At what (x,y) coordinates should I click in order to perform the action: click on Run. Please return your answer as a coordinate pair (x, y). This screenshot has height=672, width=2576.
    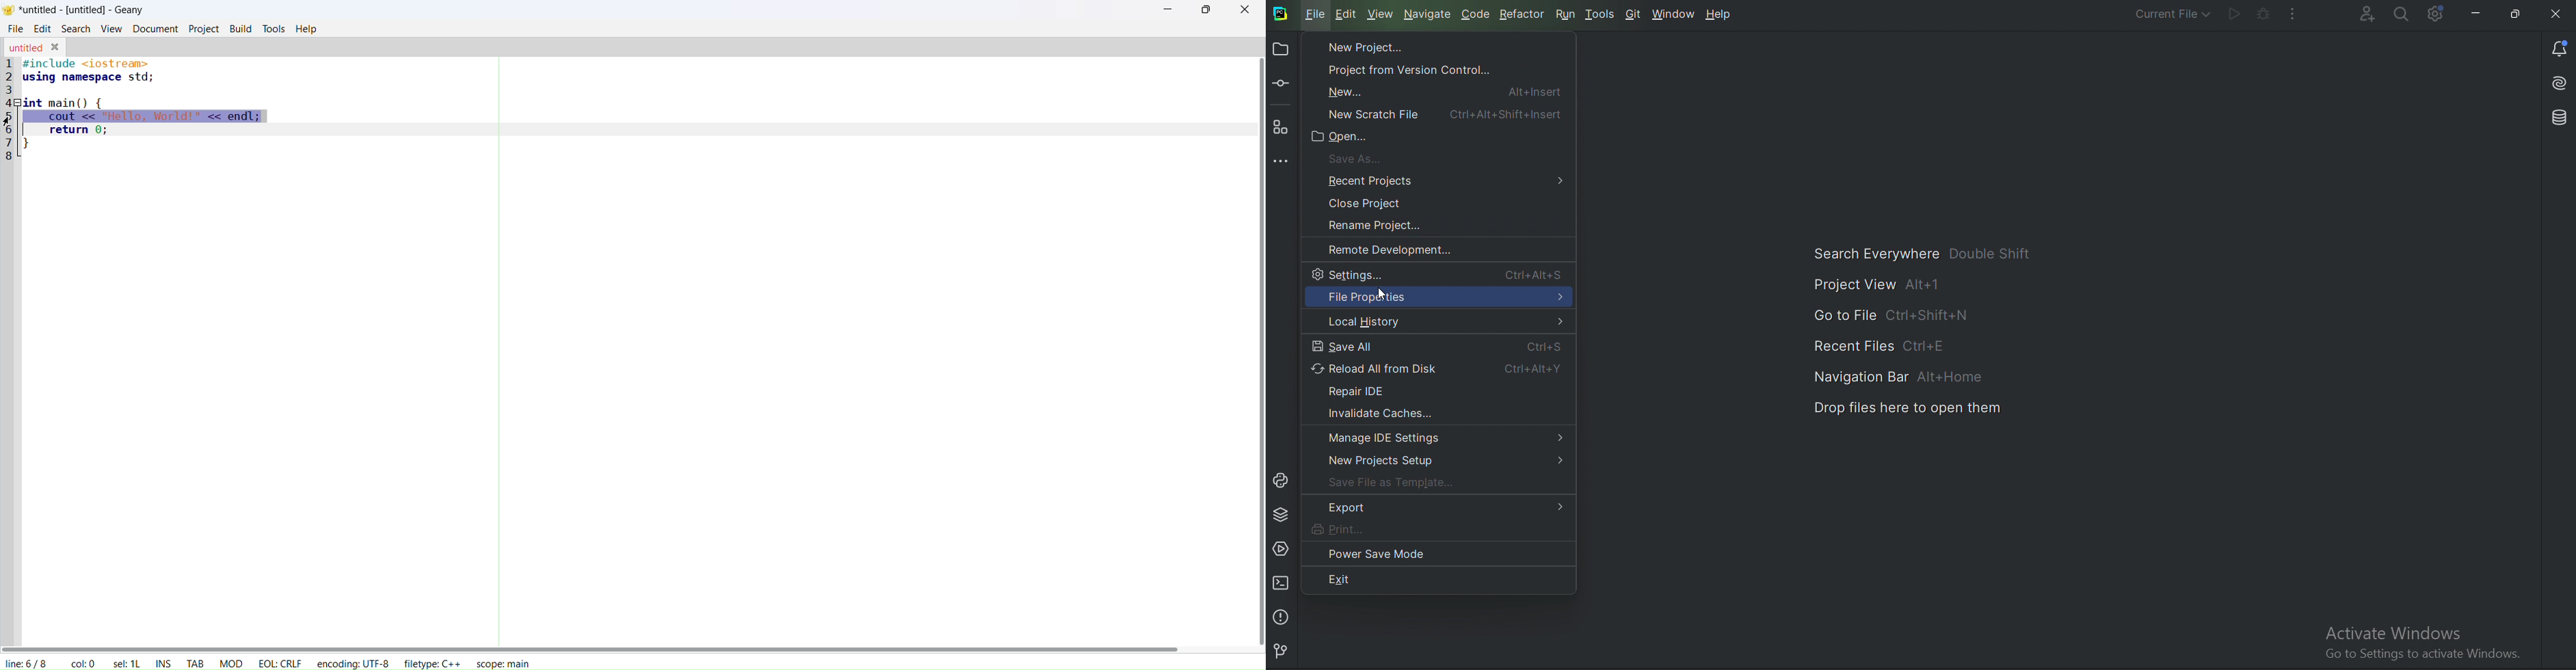
    Looking at the image, I should click on (2235, 14).